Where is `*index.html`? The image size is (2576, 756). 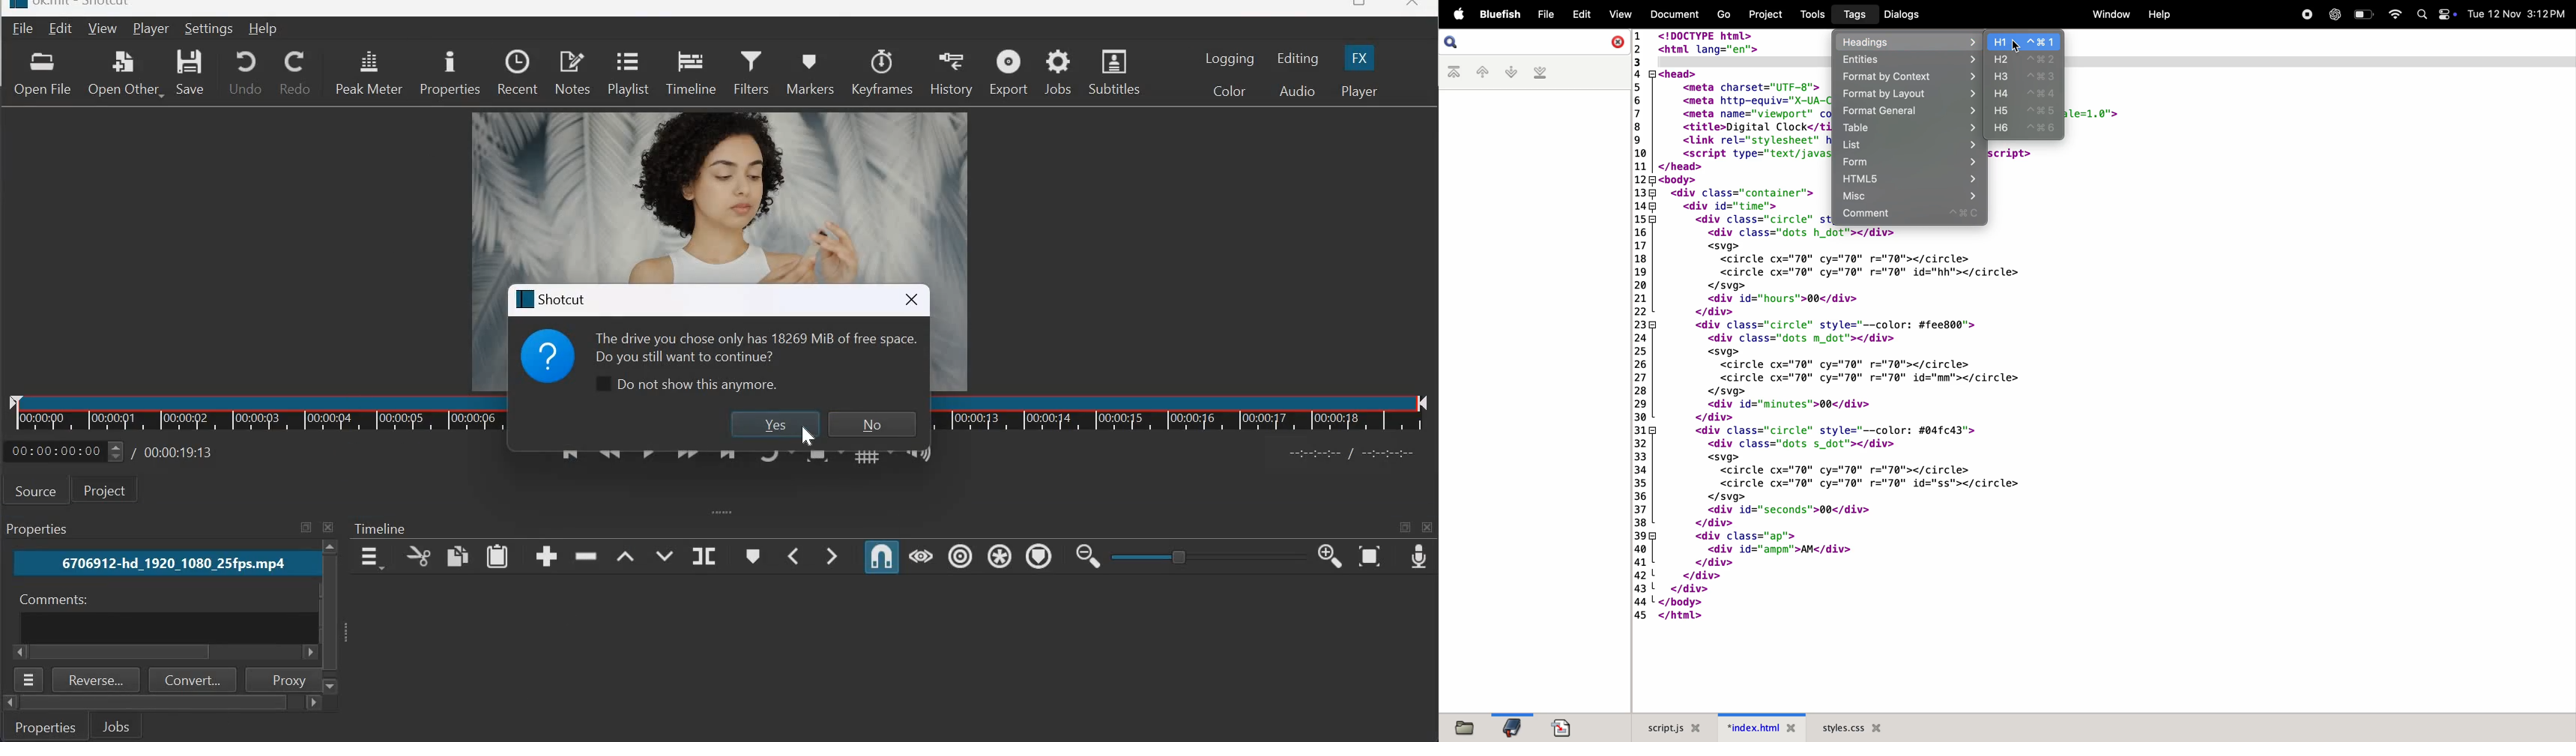 *index.html is located at coordinates (1758, 727).